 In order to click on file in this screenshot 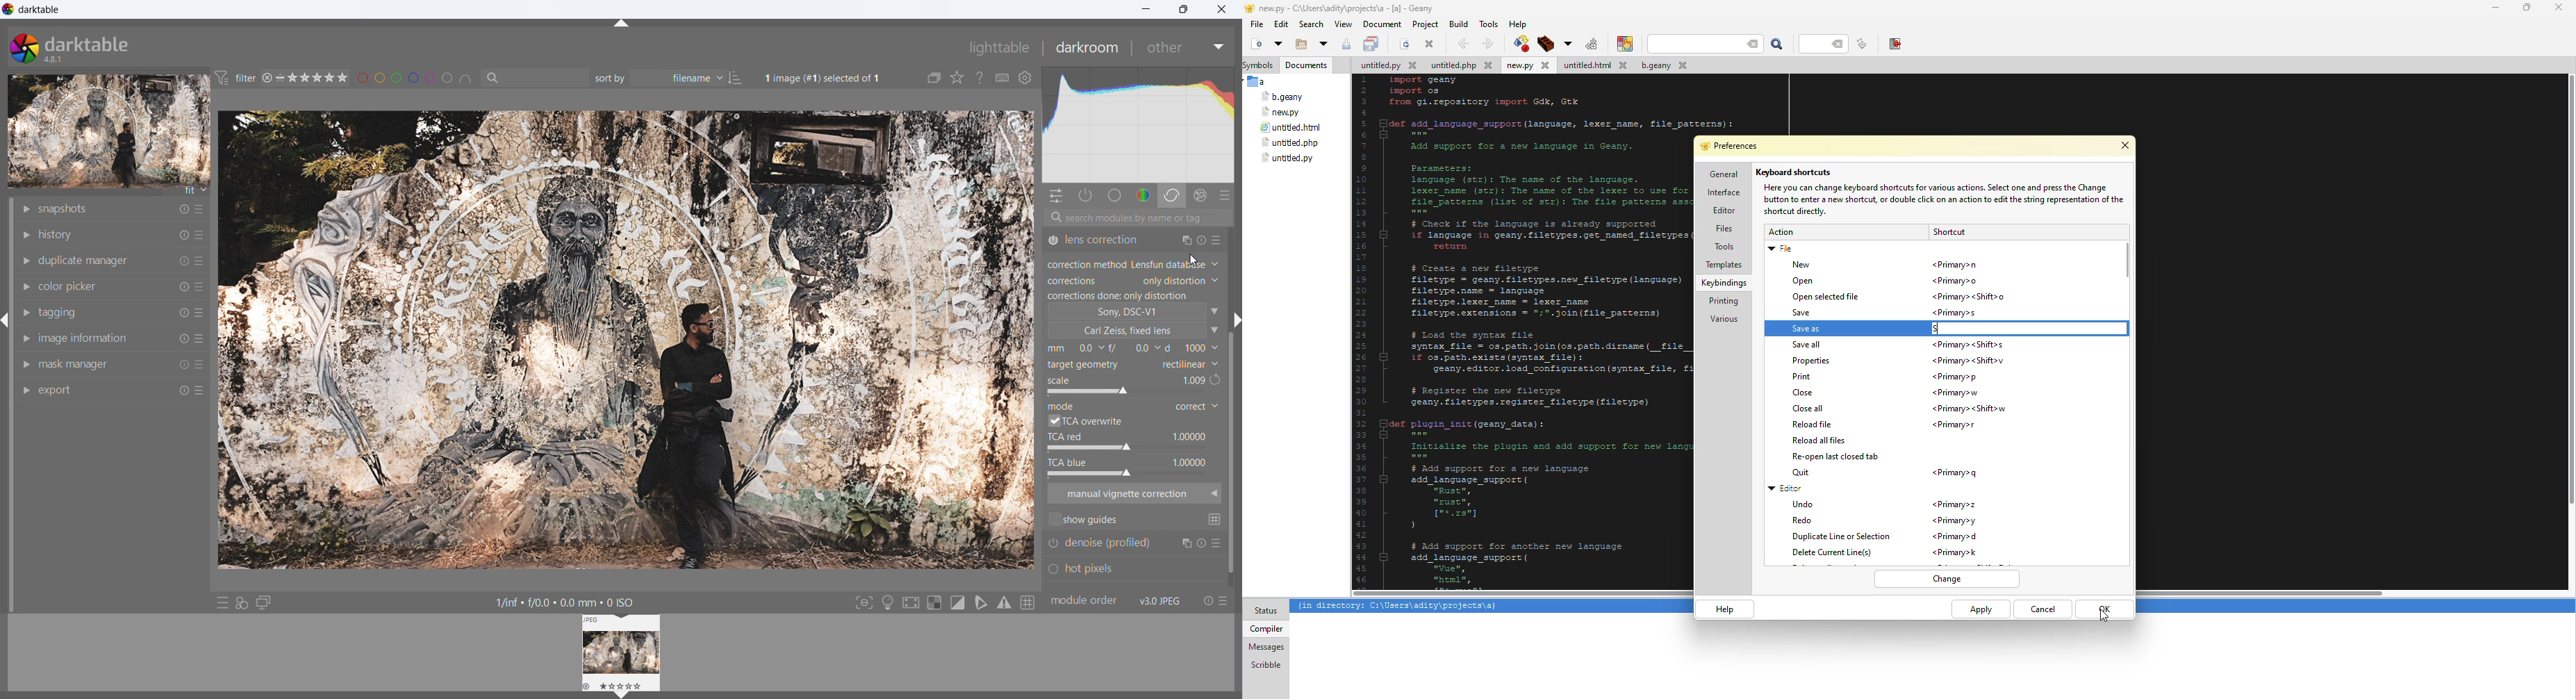, I will do `click(1387, 67)`.